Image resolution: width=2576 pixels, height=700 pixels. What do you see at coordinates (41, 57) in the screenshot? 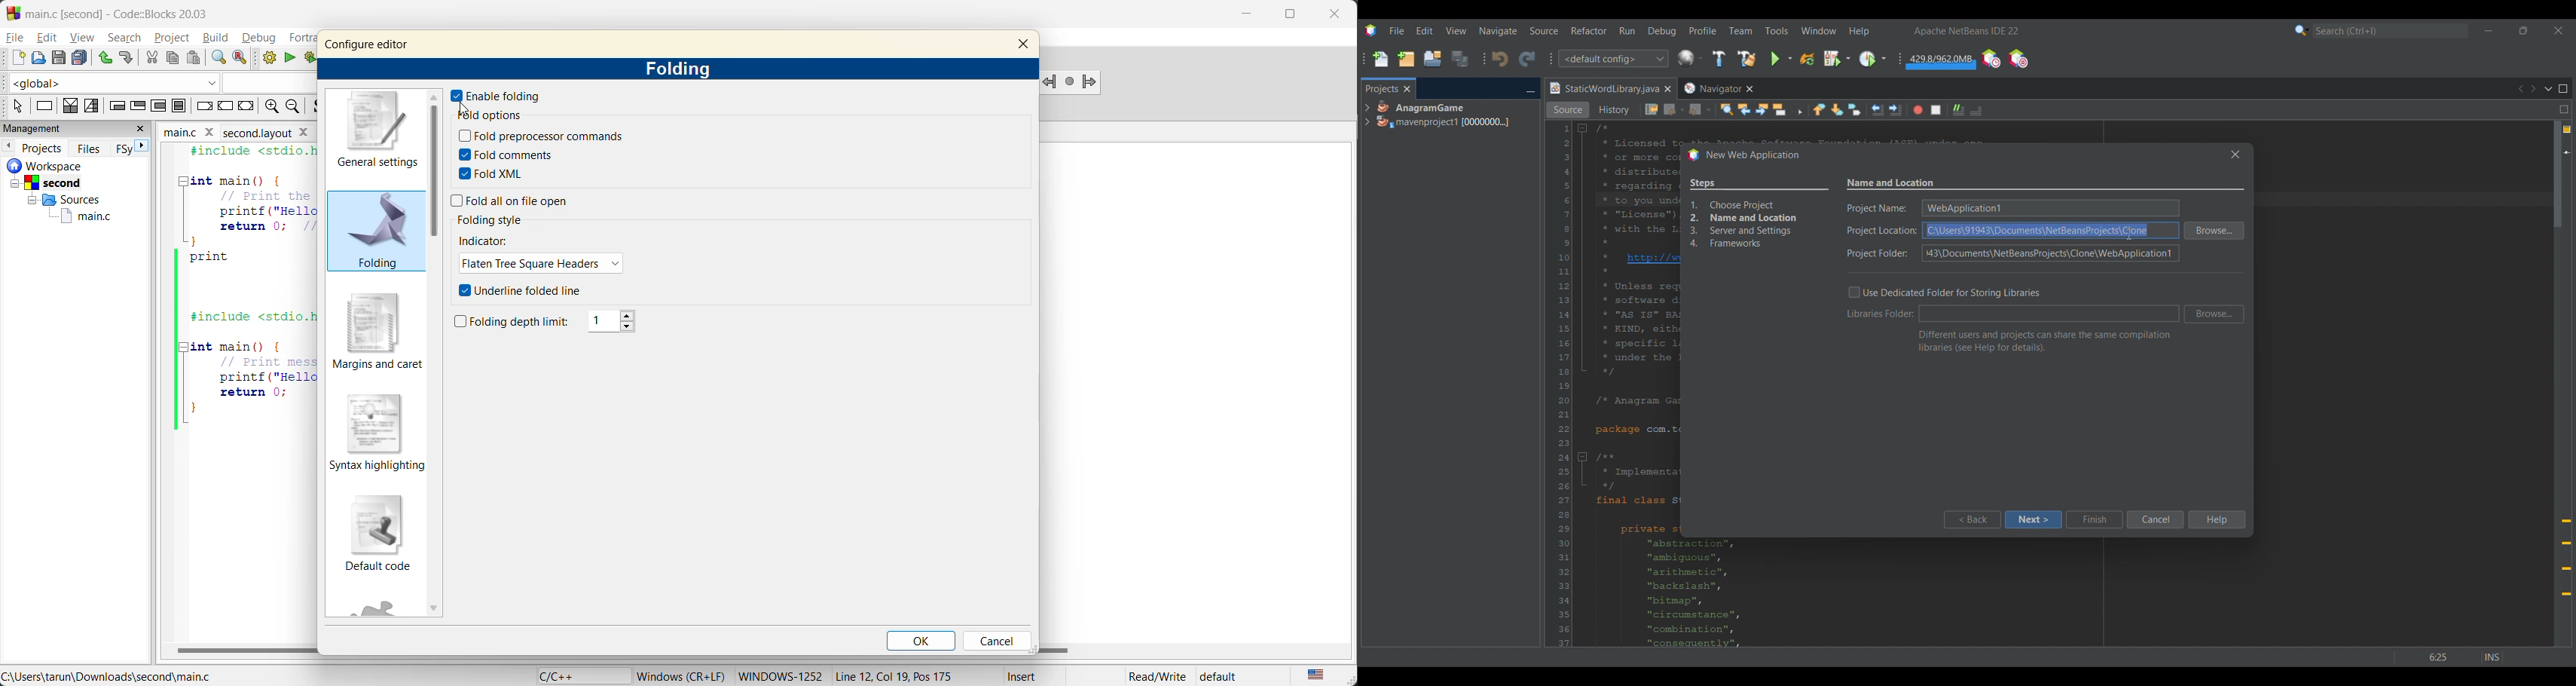
I see `open` at bounding box center [41, 57].